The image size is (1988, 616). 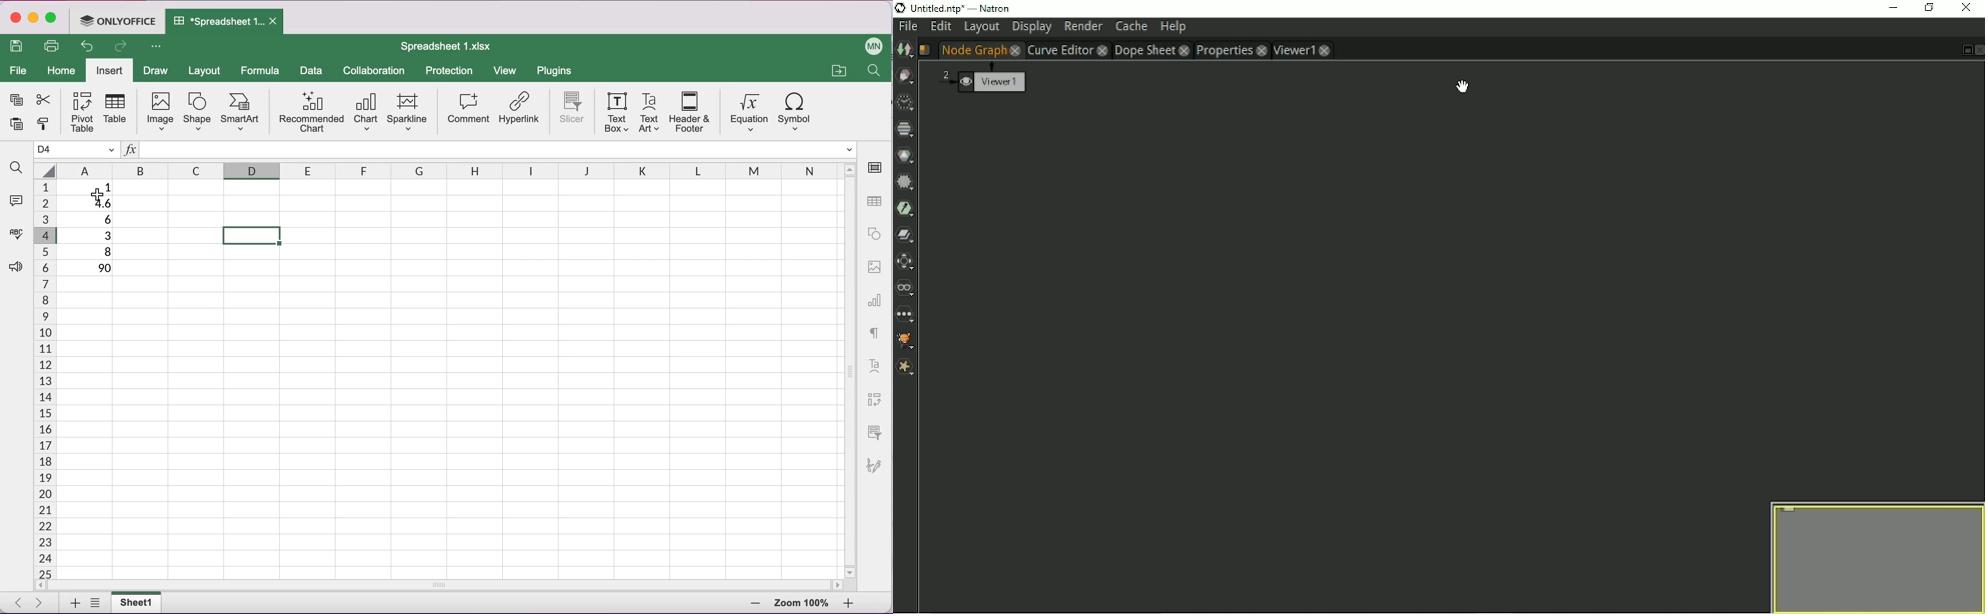 What do you see at coordinates (15, 266) in the screenshot?
I see `feedback and support` at bounding box center [15, 266].